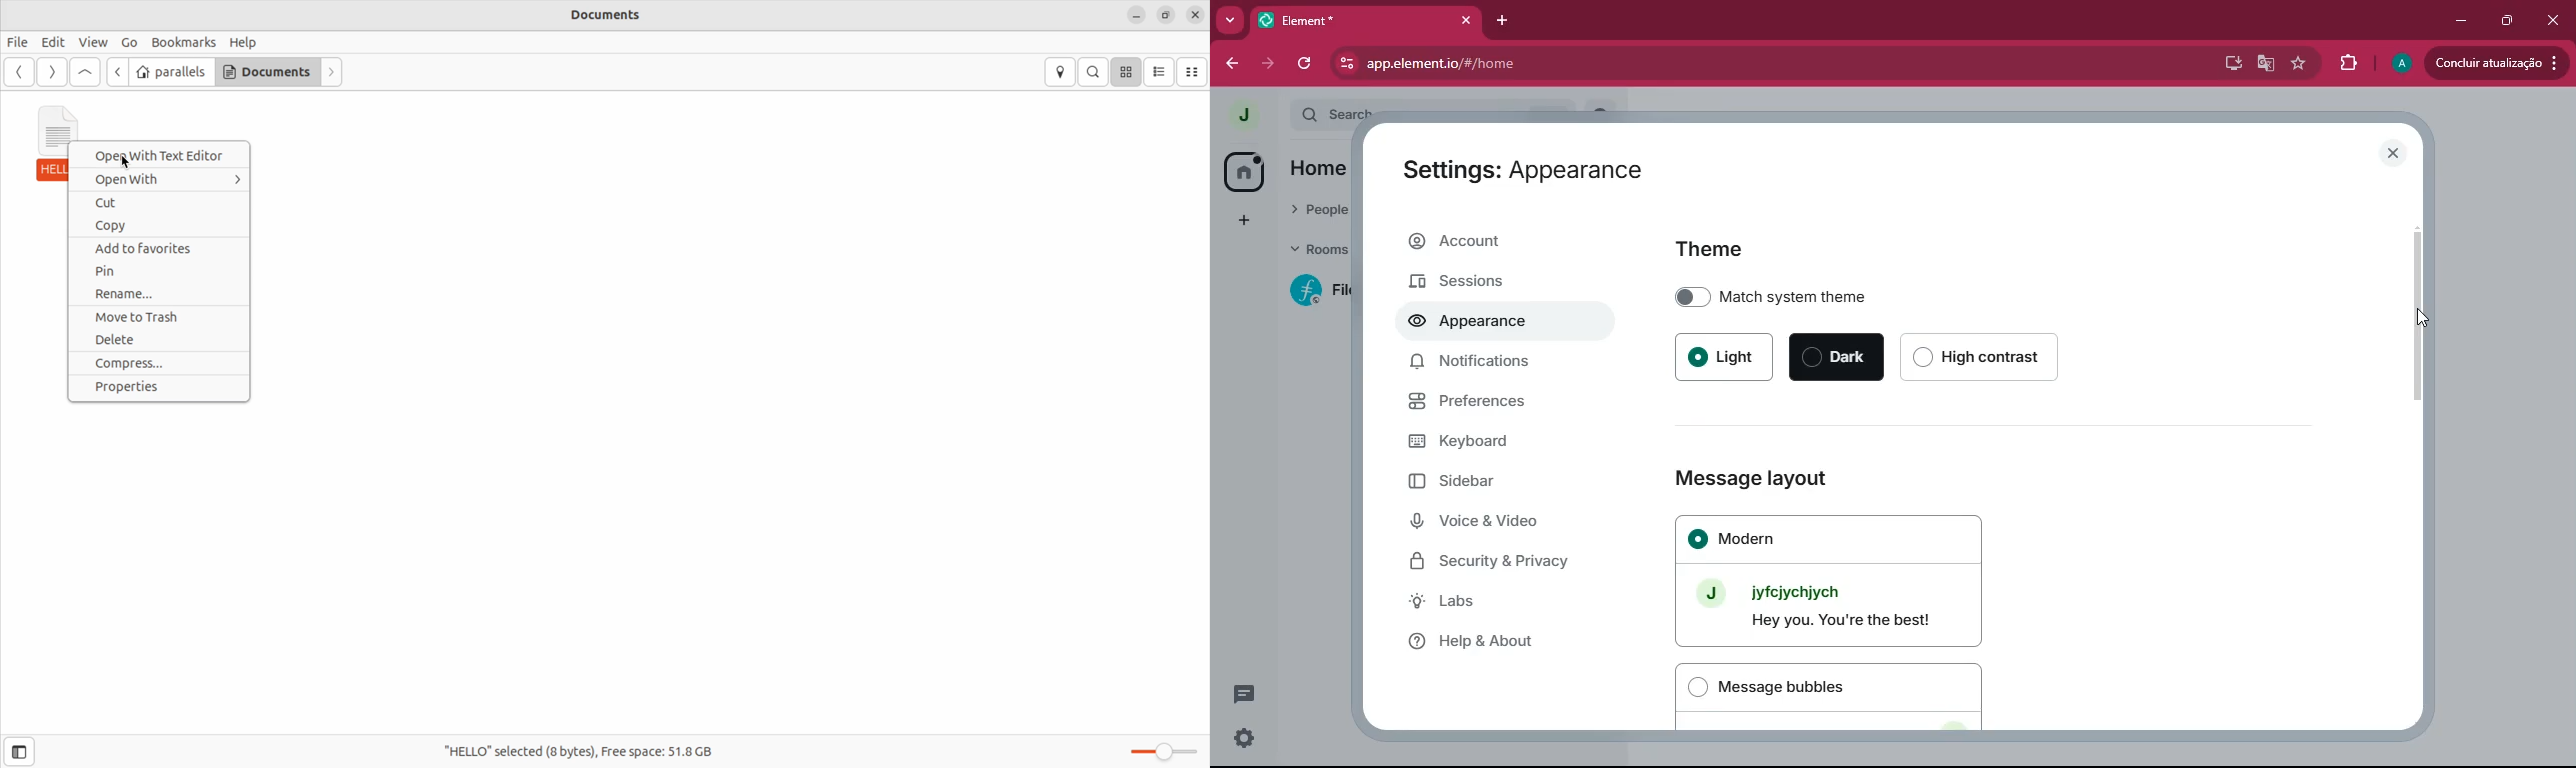 Image resolution: width=2576 pixels, height=784 pixels. Describe the element at coordinates (2264, 62) in the screenshot. I see `google translate` at that location.